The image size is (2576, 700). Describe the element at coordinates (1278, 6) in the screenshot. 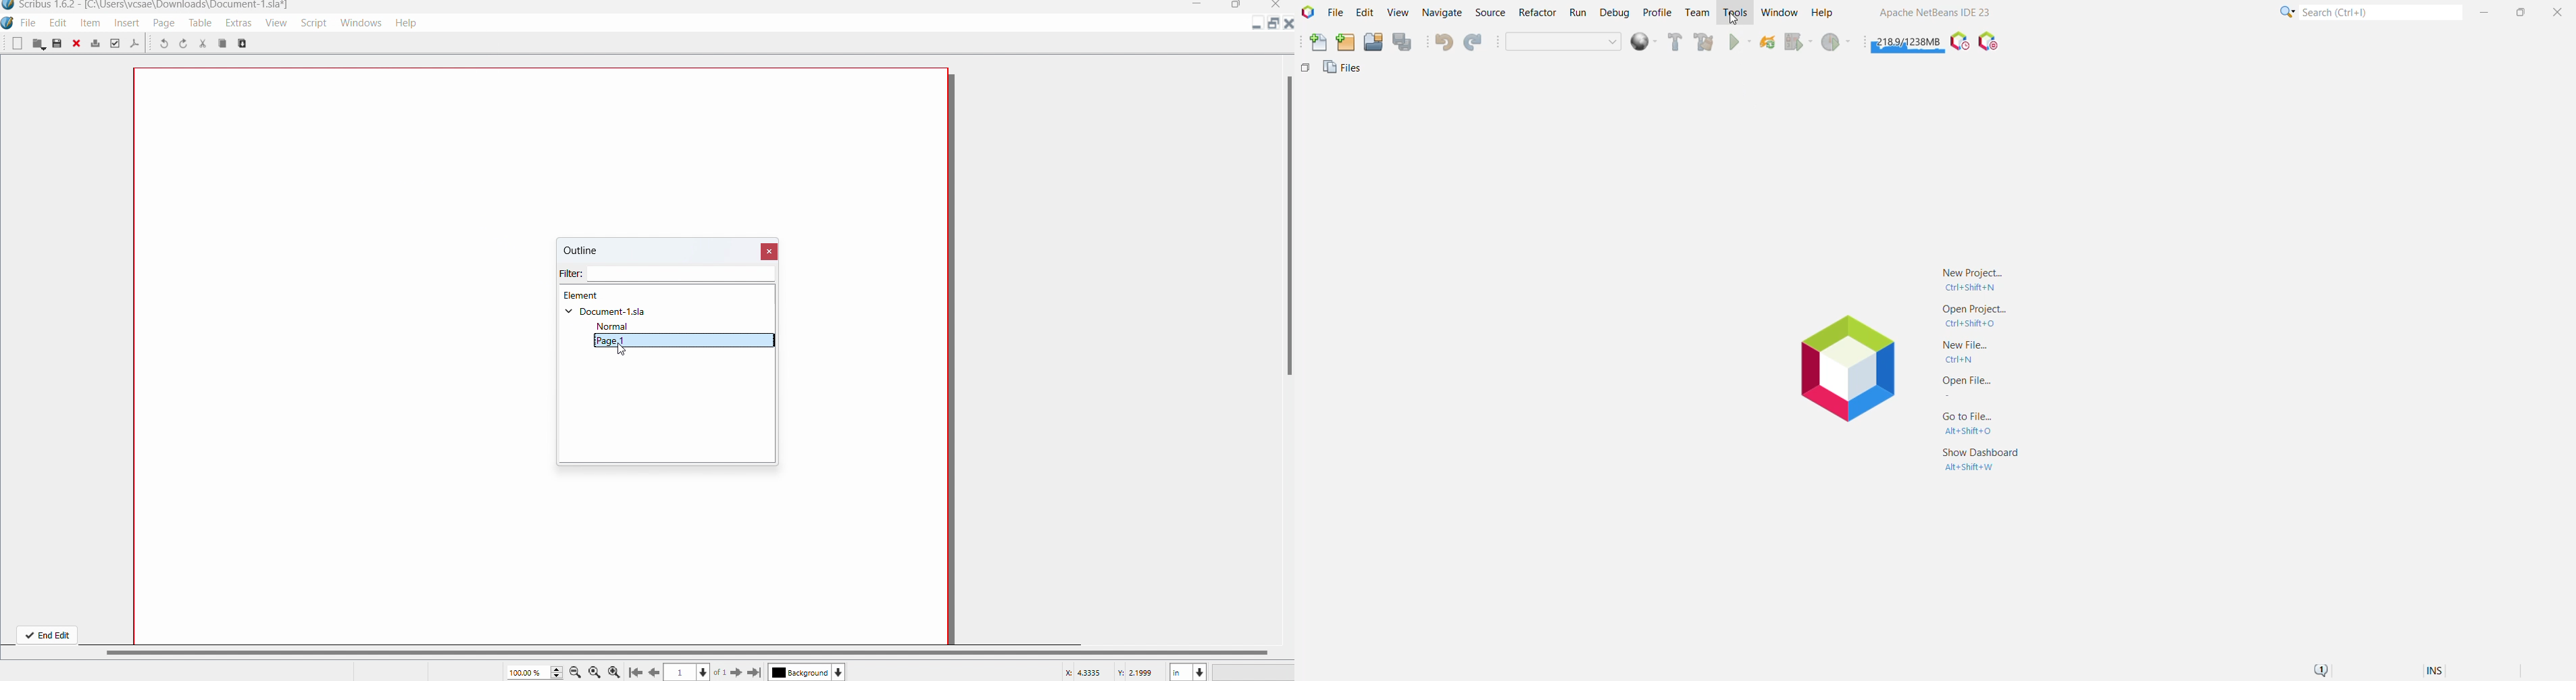

I see `Close` at that location.